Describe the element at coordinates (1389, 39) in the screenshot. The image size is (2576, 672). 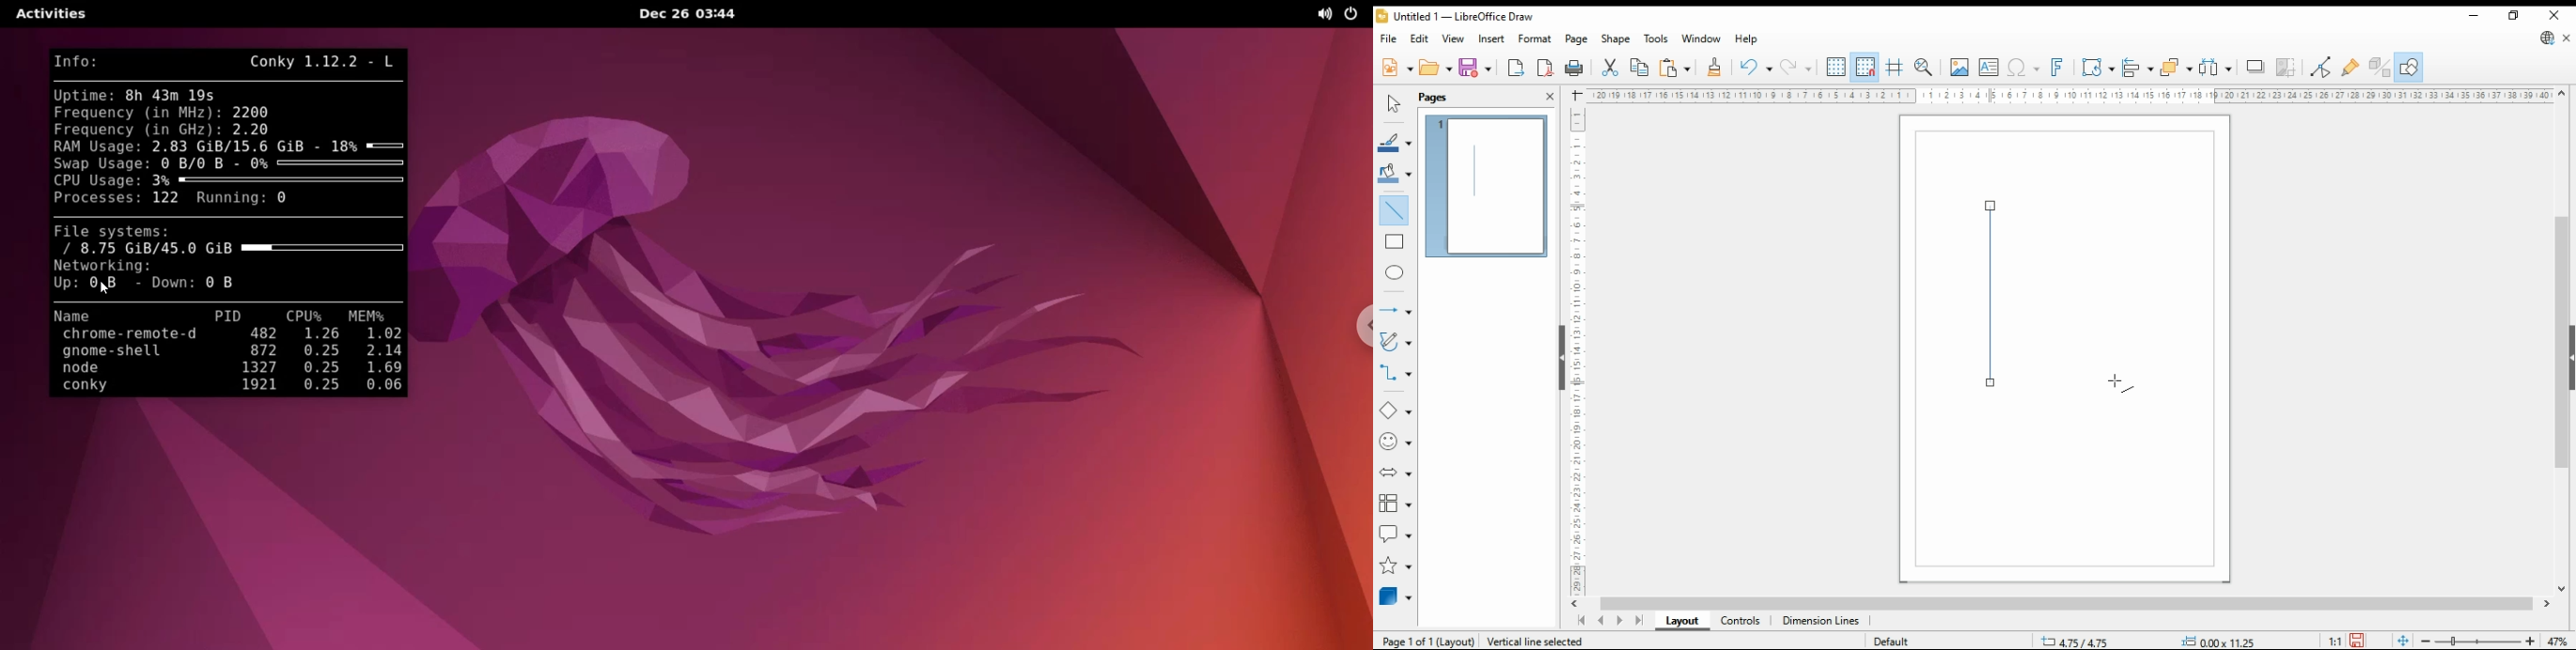
I see `file` at that location.